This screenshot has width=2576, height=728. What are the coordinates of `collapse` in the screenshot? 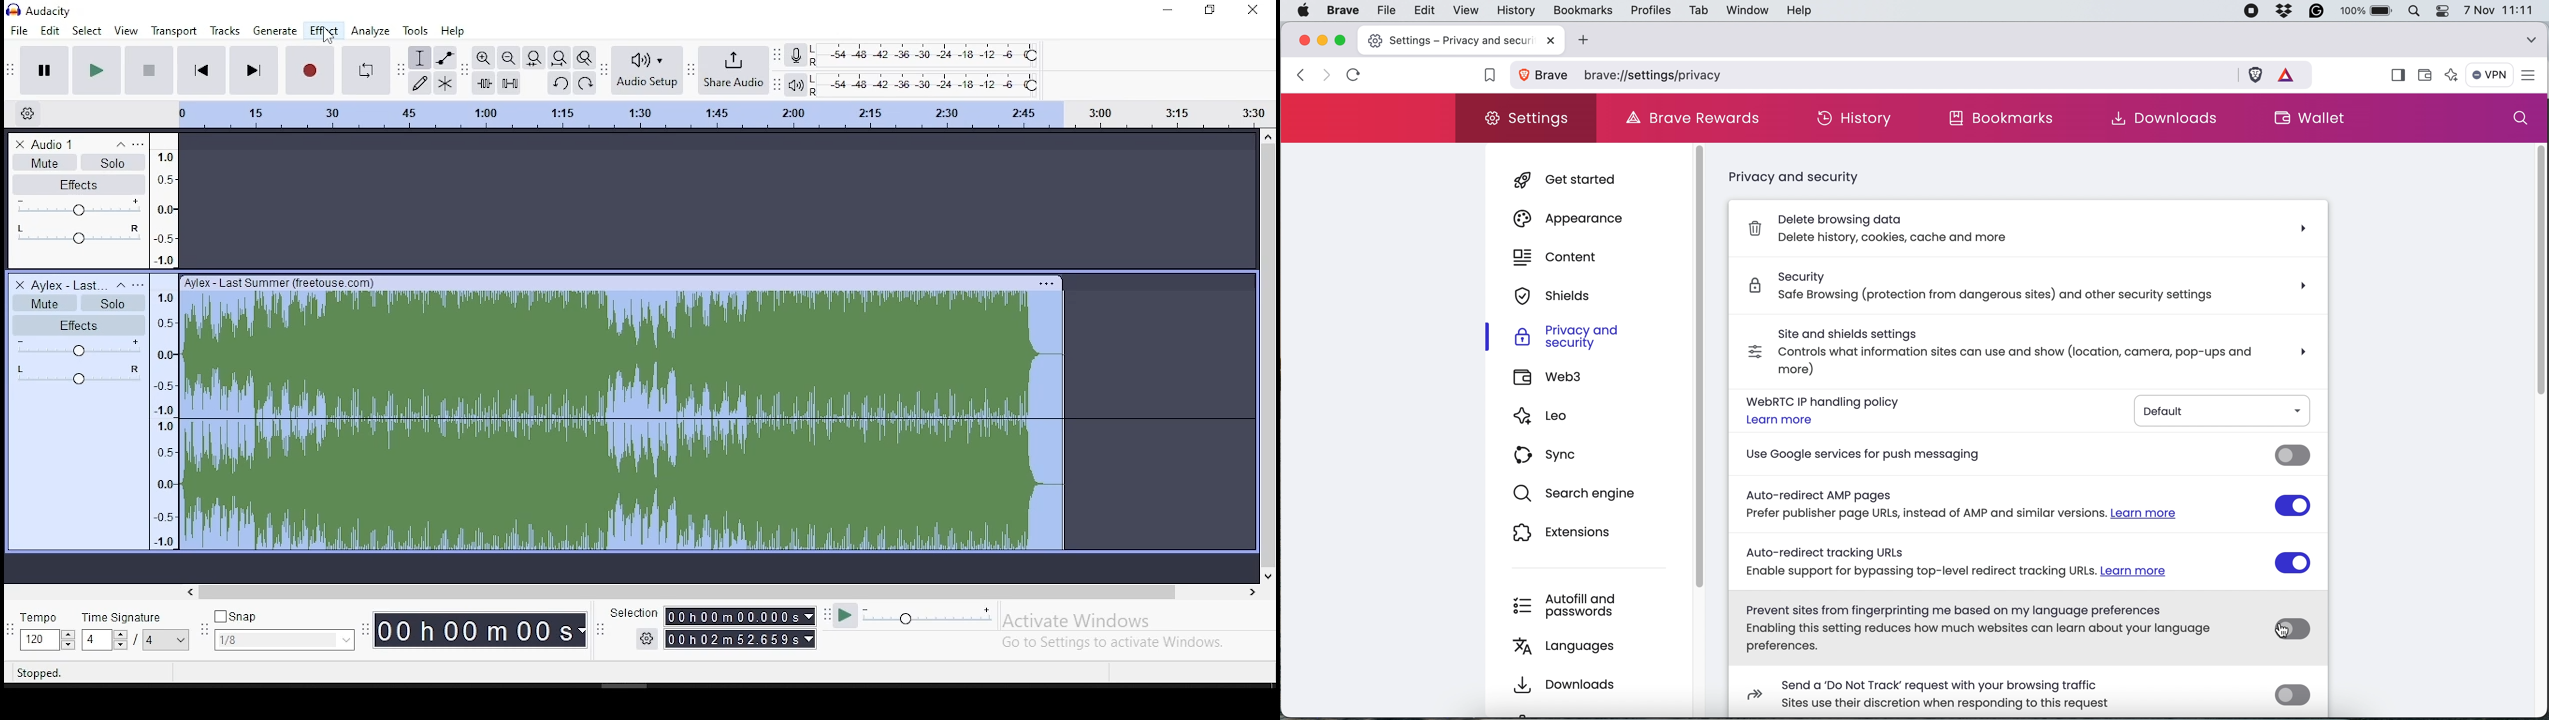 It's located at (121, 286).